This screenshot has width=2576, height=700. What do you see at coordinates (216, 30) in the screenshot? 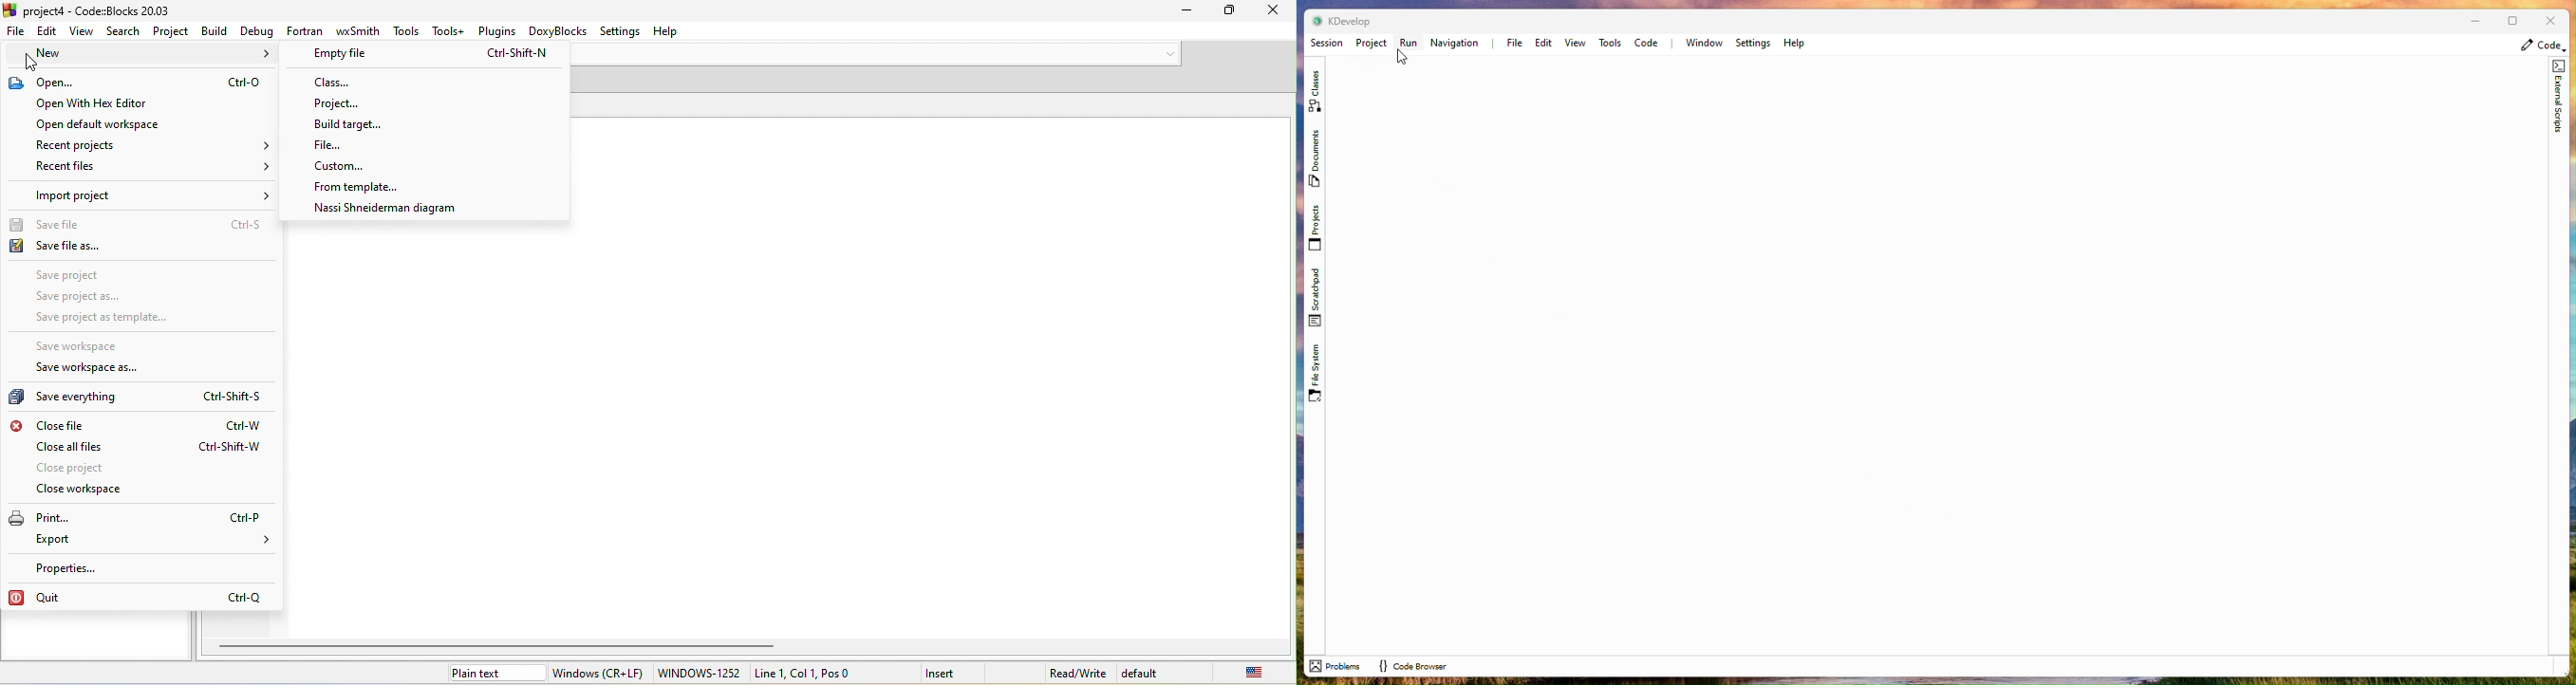
I see `build` at bounding box center [216, 30].